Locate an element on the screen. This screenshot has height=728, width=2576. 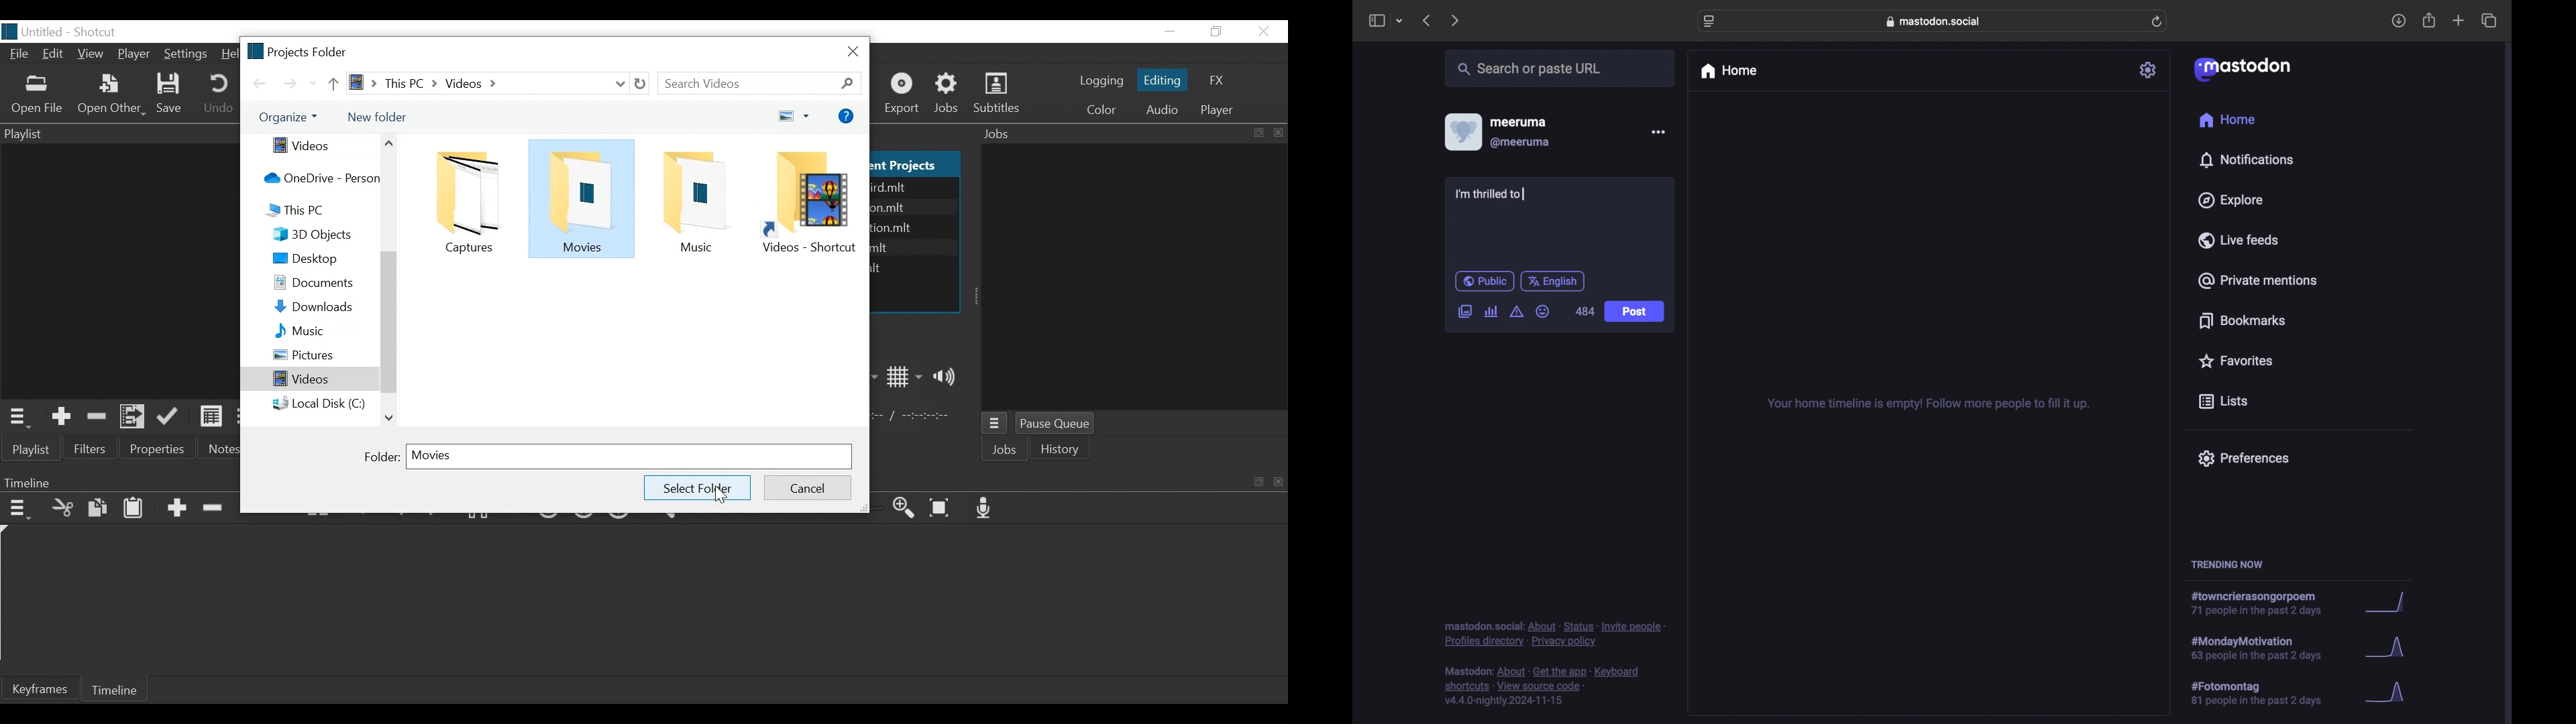
Filters is located at coordinates (91, 448).